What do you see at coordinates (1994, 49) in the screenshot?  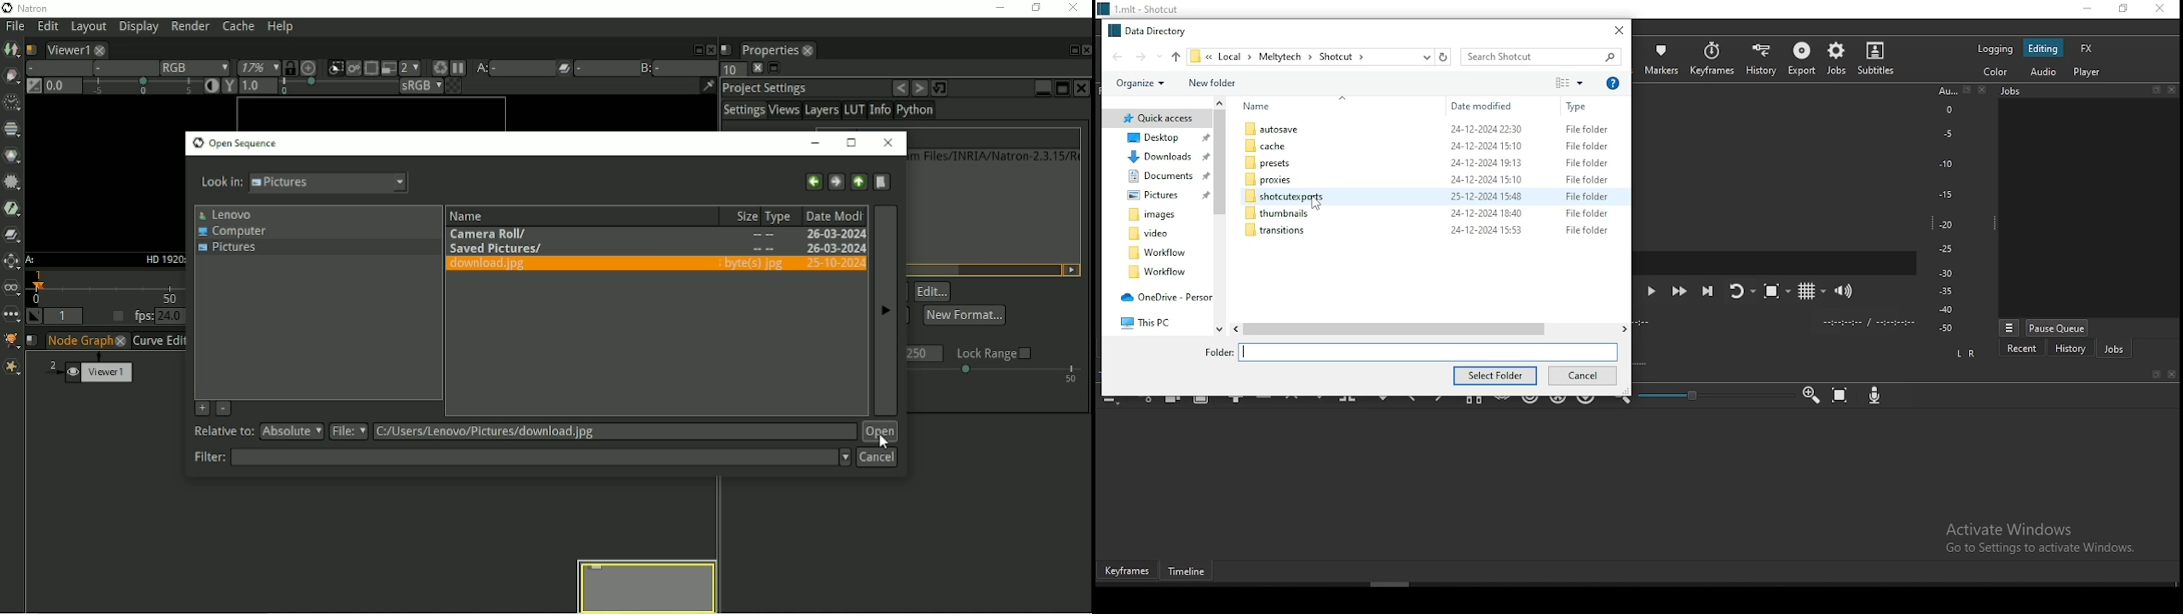 I see `logging` at bounding box center [1994, 49].